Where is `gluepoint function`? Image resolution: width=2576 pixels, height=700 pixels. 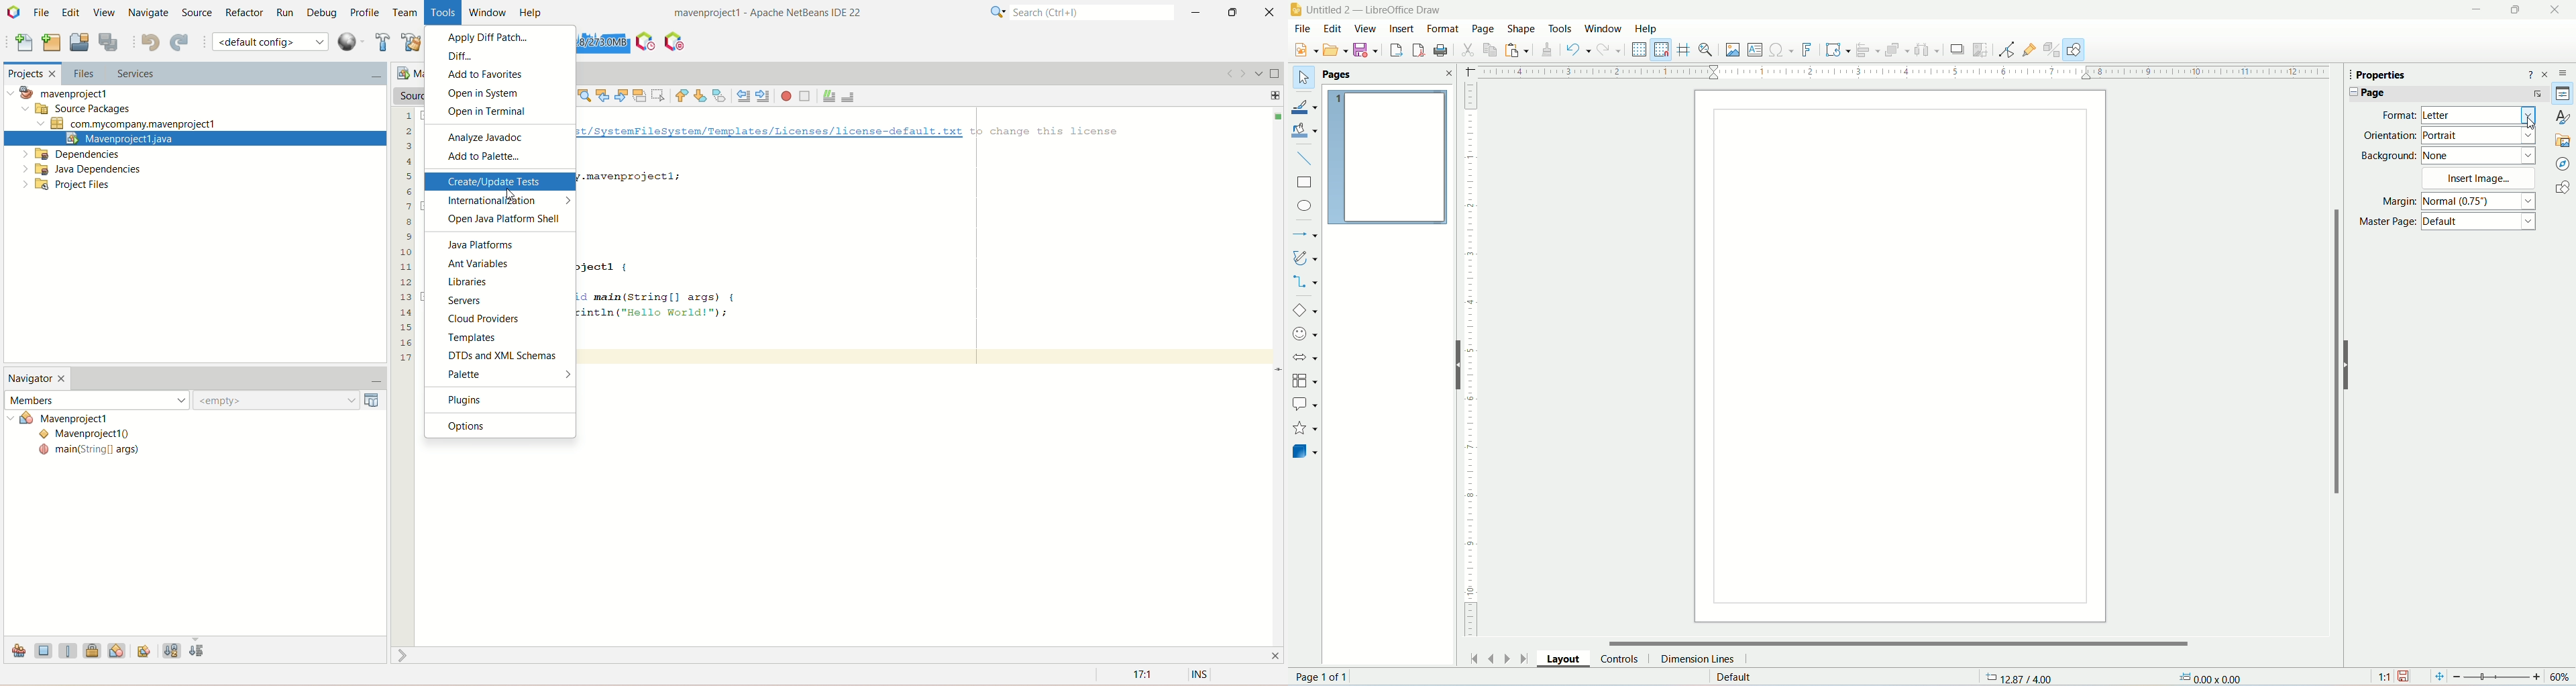 gluepoint function is located at coordinates (2031, 48).